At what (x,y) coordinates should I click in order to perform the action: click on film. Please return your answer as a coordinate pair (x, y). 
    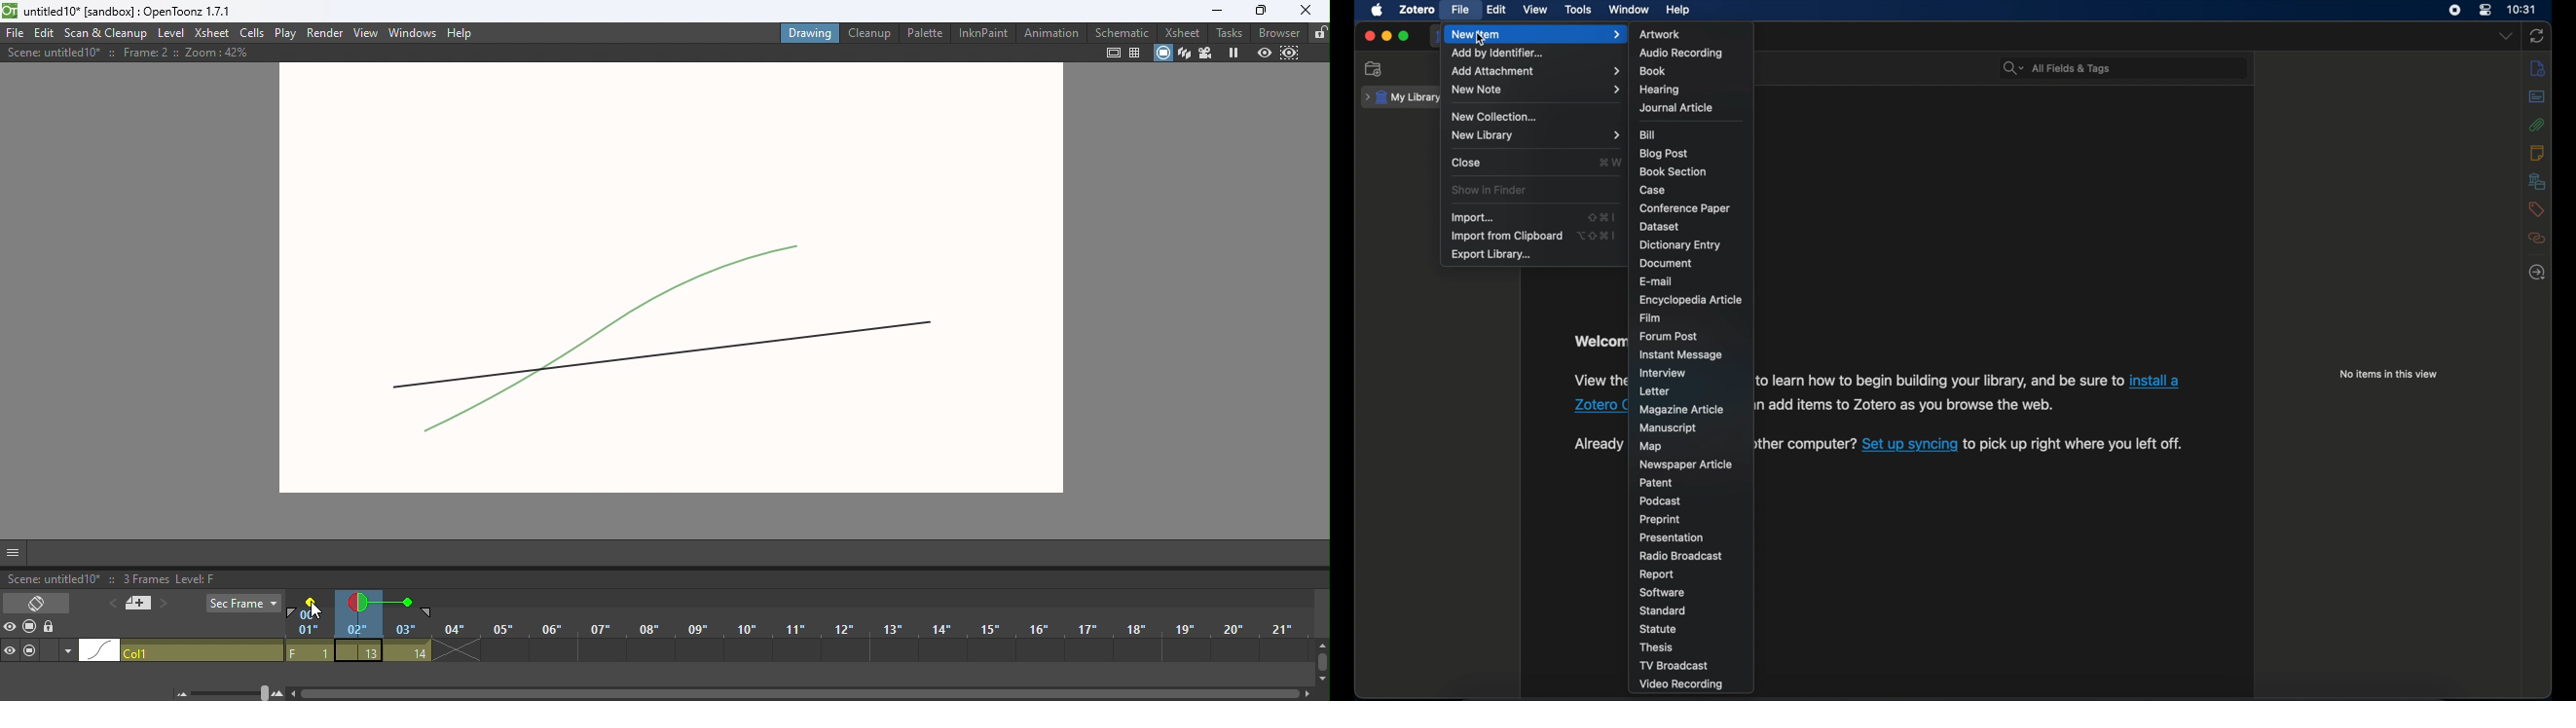
    Looking at the image, I should click on (1650, 317).